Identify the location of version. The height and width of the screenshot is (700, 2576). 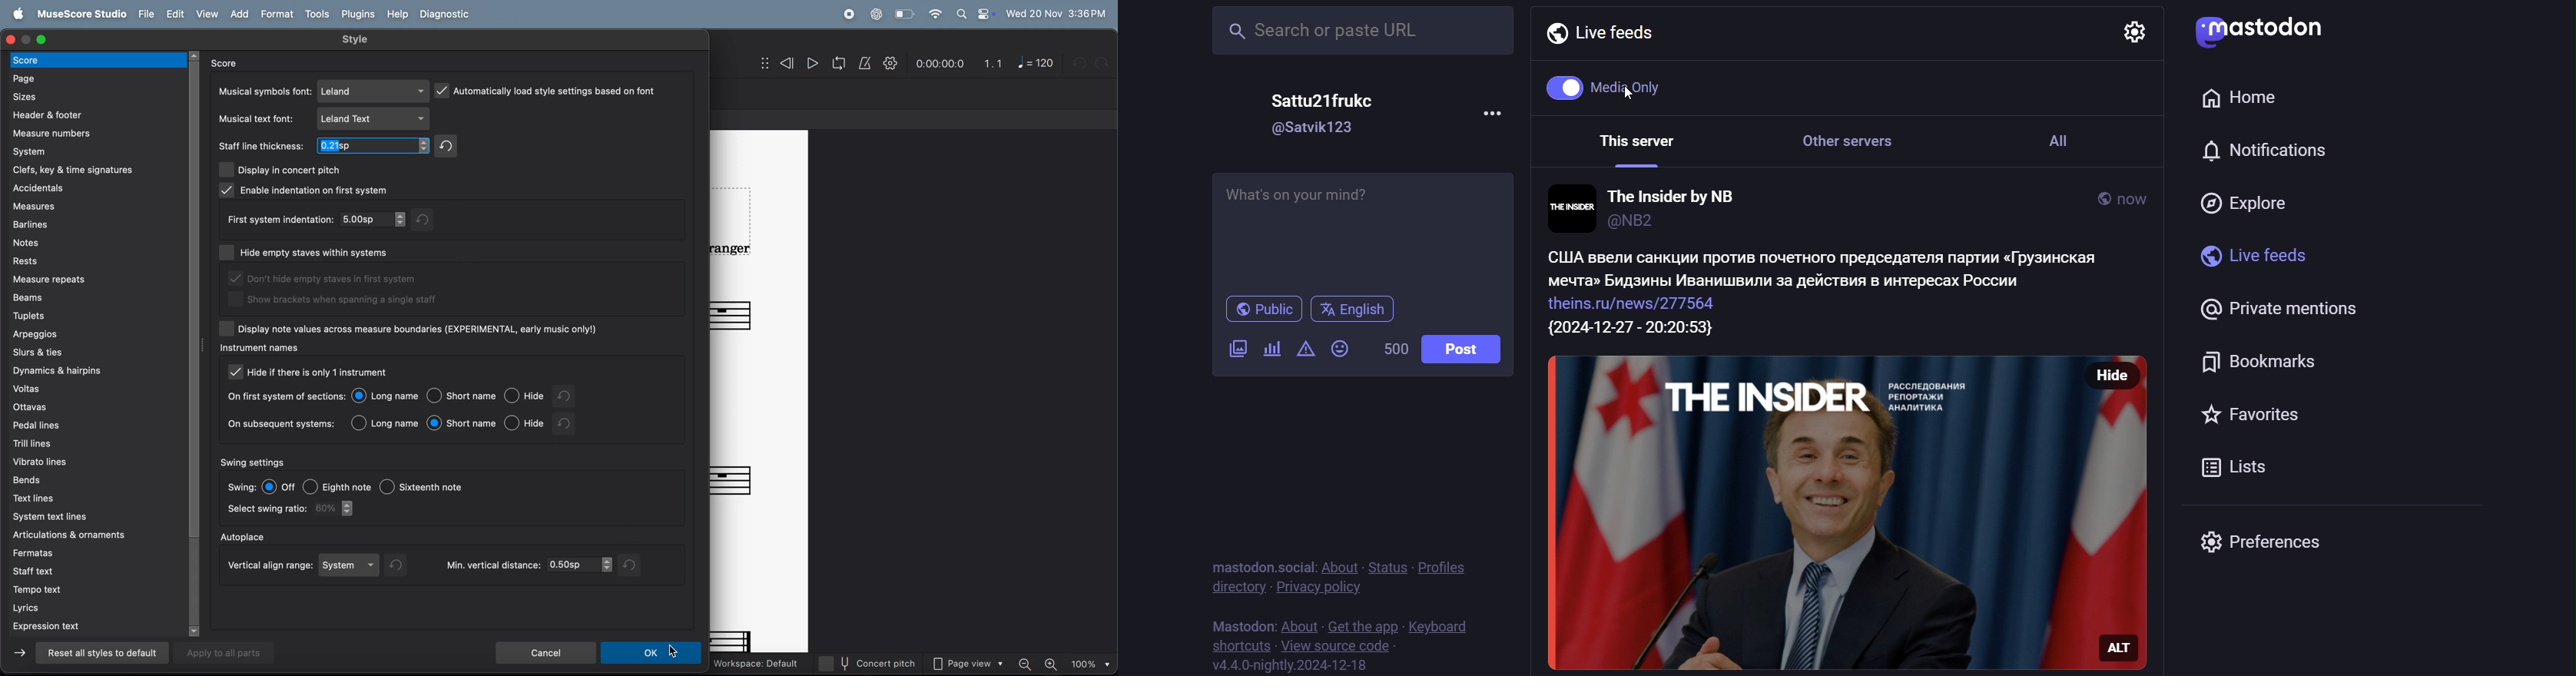
(1291, 665).